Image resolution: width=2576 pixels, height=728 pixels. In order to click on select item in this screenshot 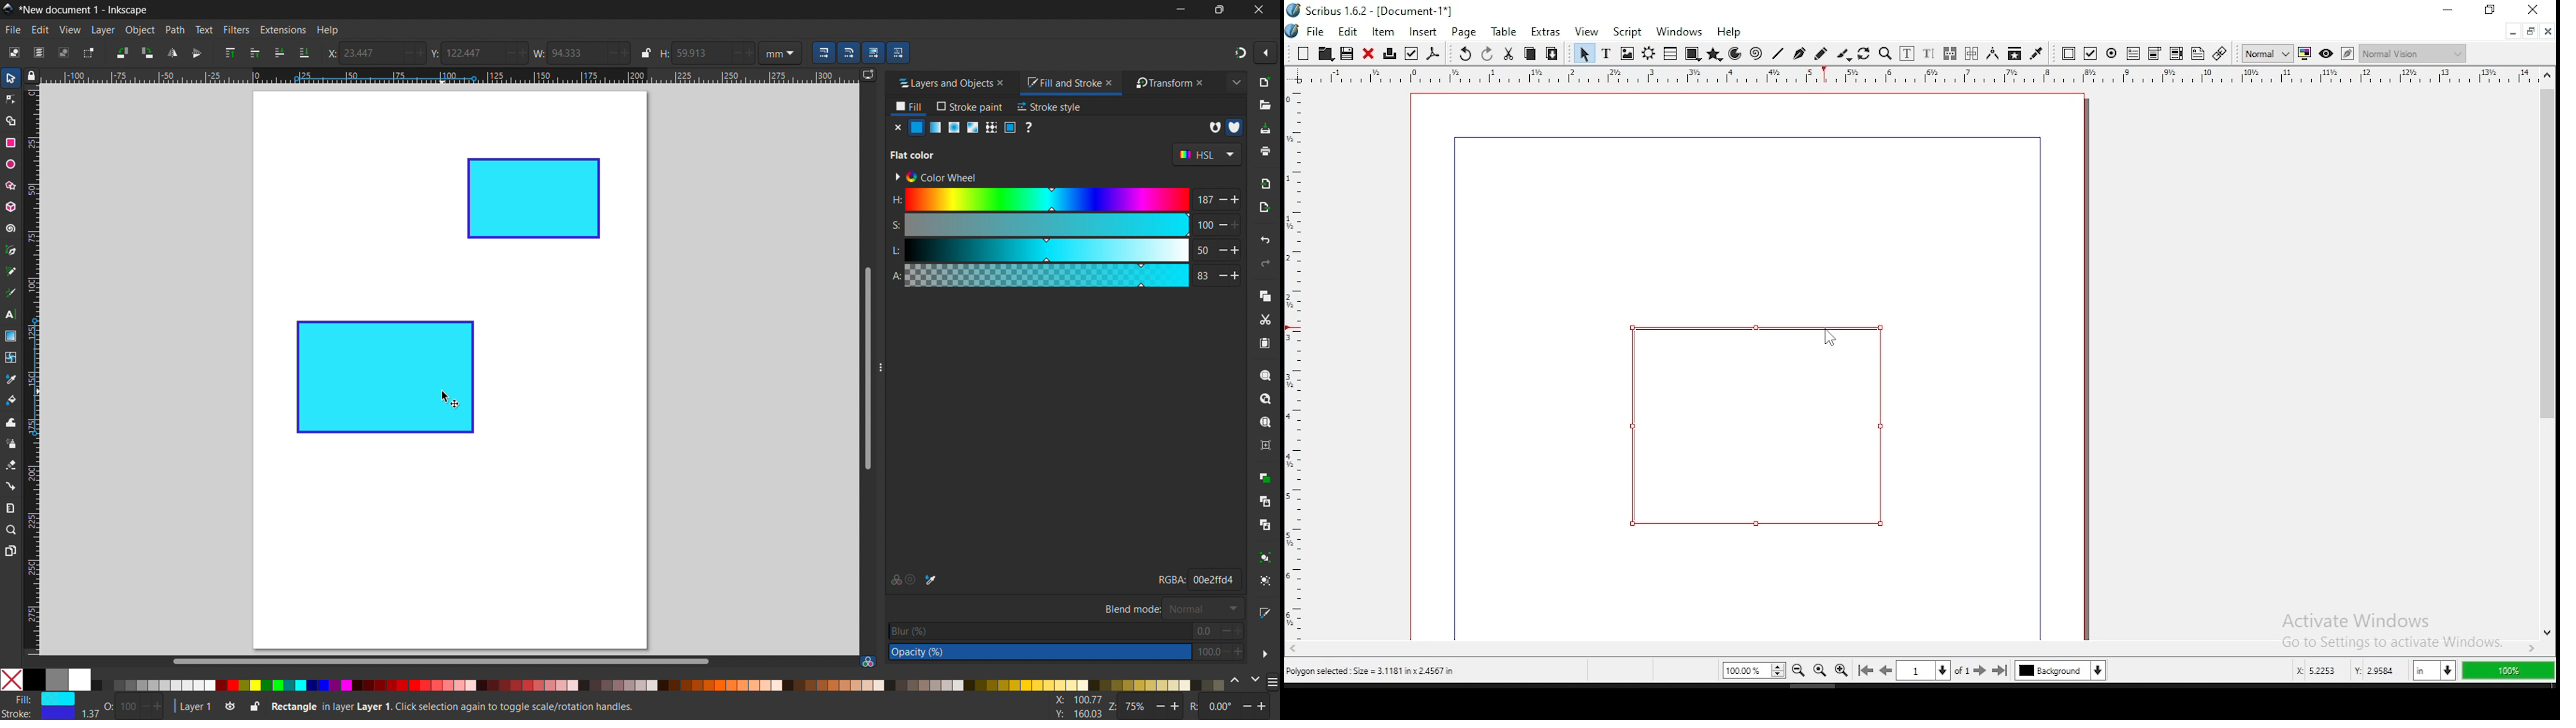, I will do `click(1584, 53)`.